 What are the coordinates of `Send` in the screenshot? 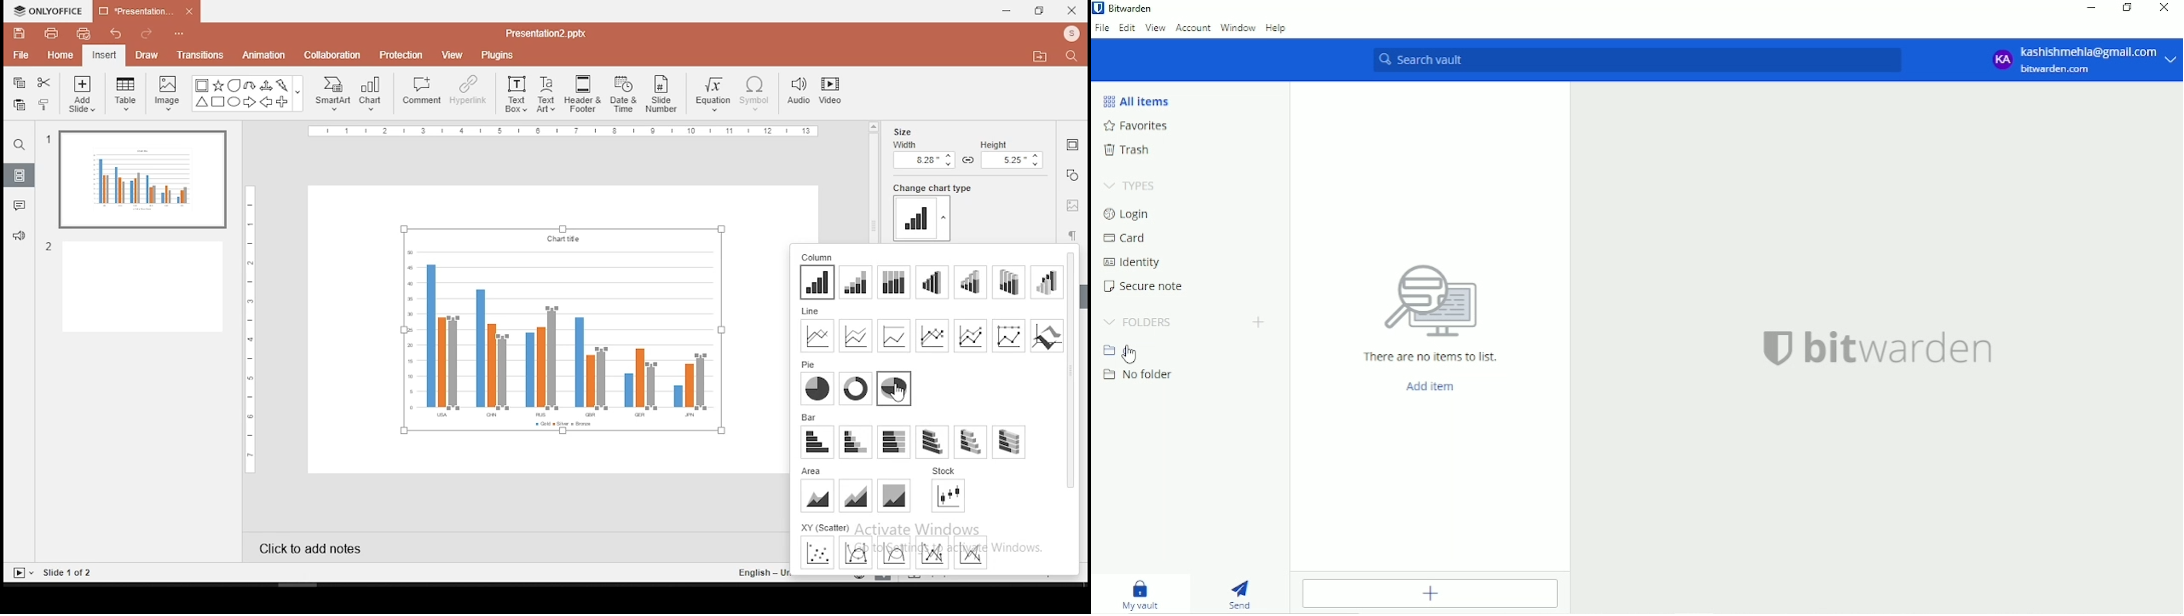 It's located at (1246, 594).